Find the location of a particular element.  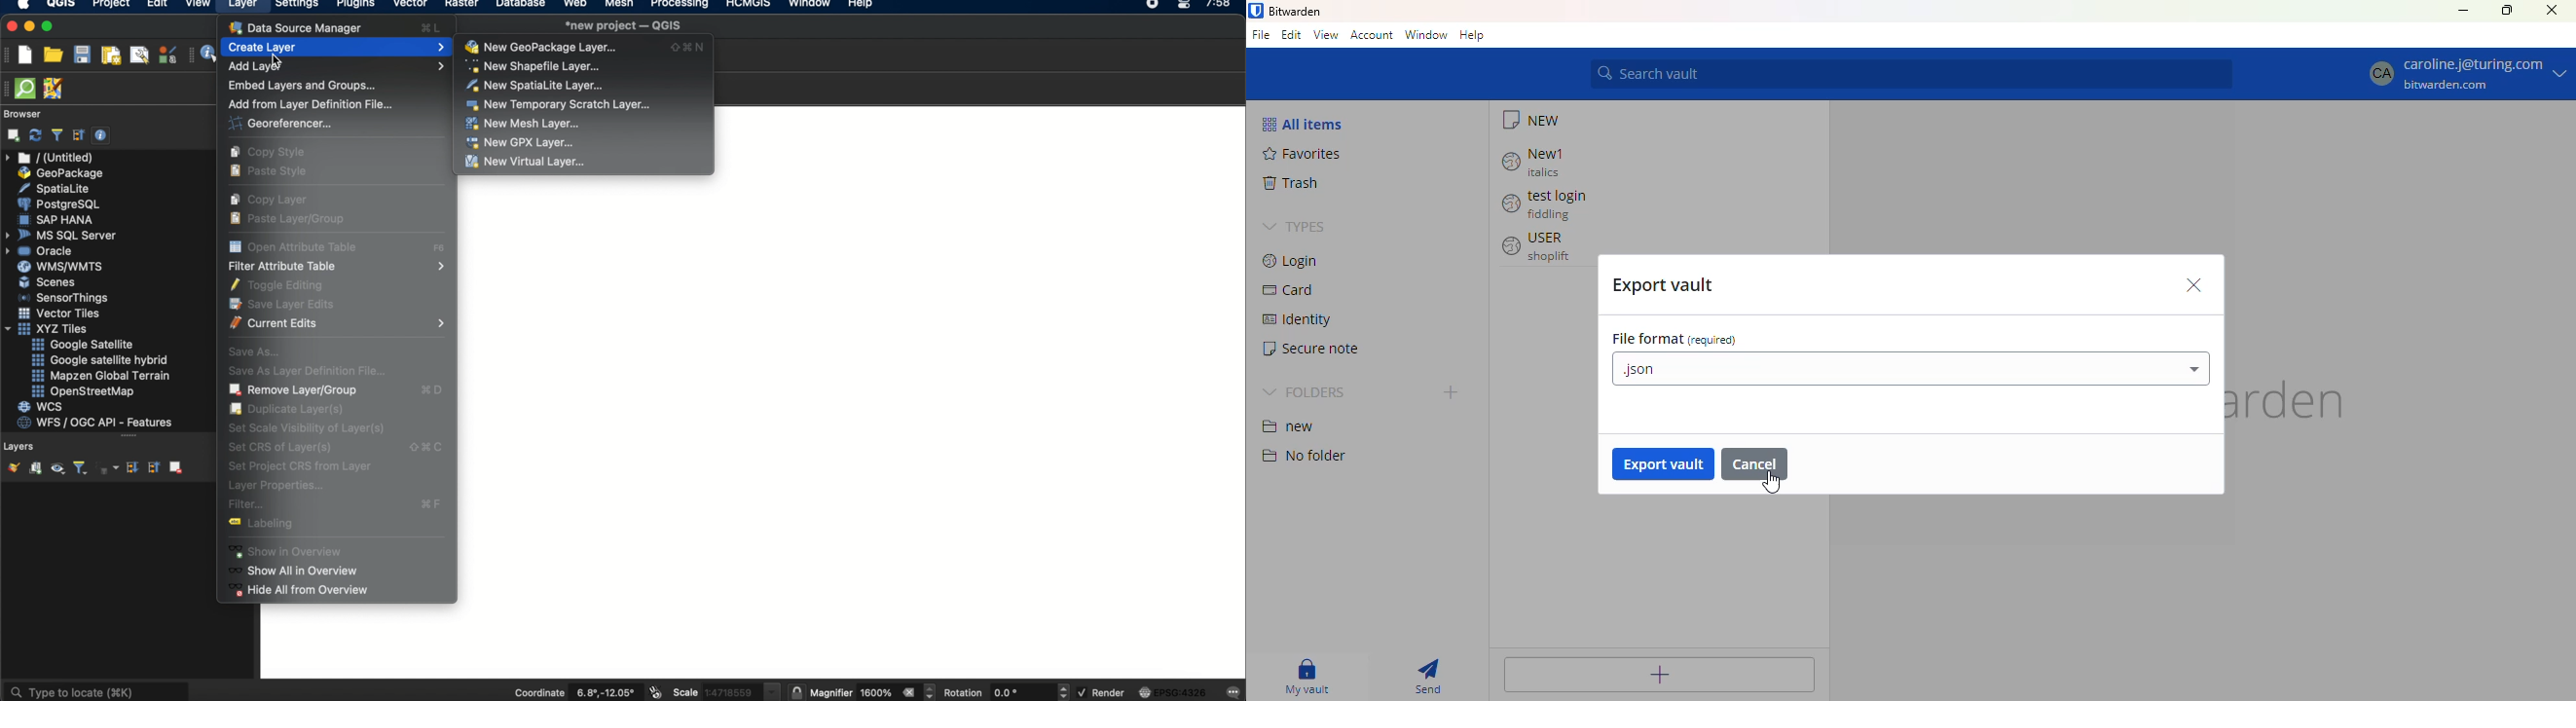

select file format is located at coordinates (1911, 369).